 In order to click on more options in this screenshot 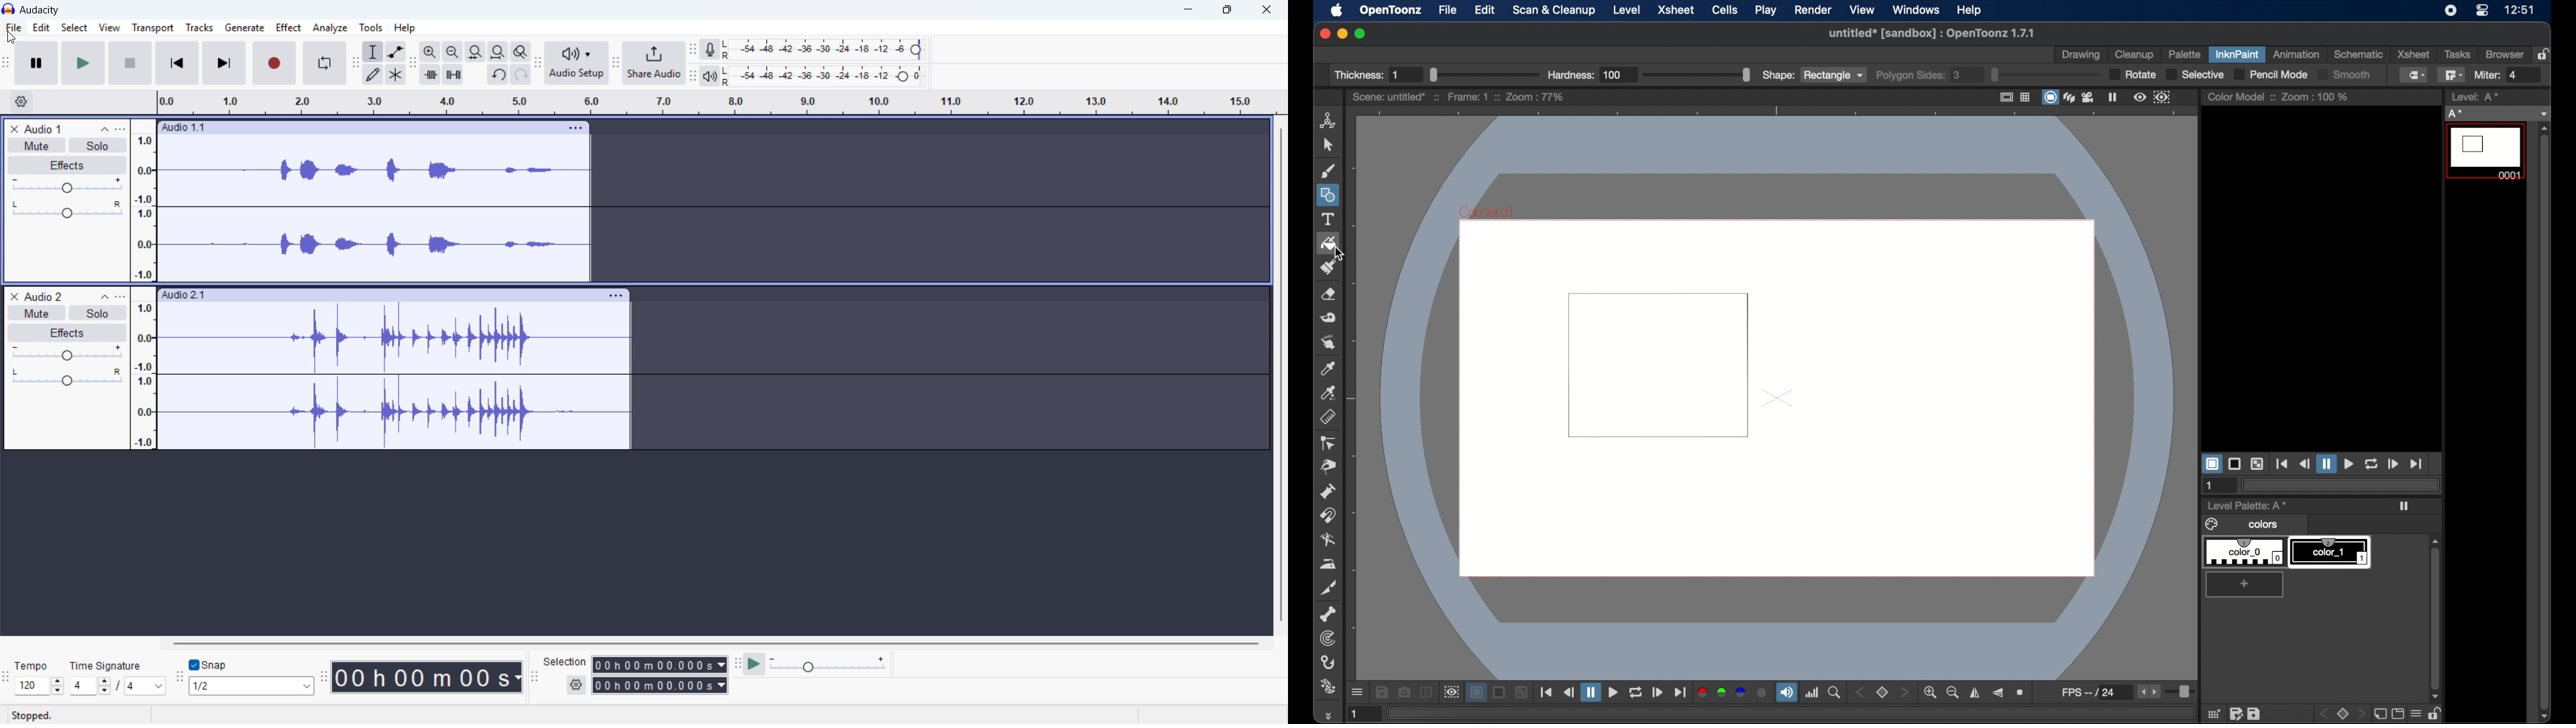, I will do `click(1357, 693)`.